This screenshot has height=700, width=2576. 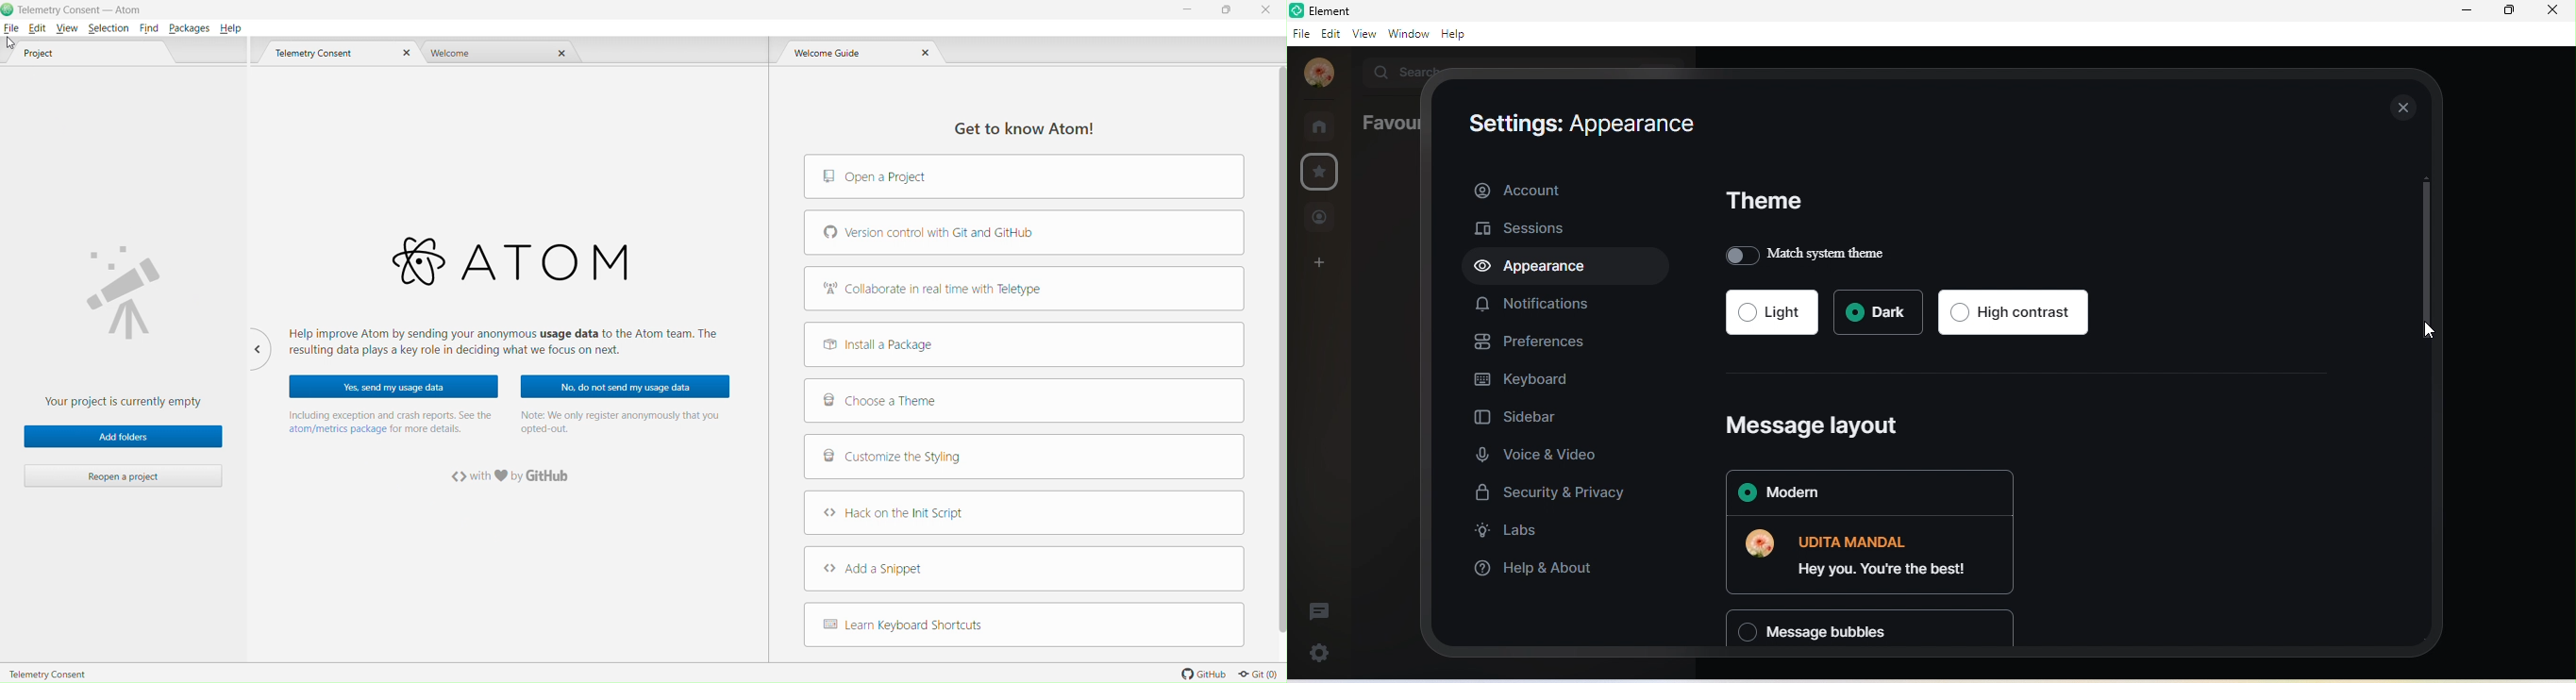 What do you see at coordinates (1025, 568) in the screenshot?
I see `Add a Snippet` at bounding box center [1025, 568].